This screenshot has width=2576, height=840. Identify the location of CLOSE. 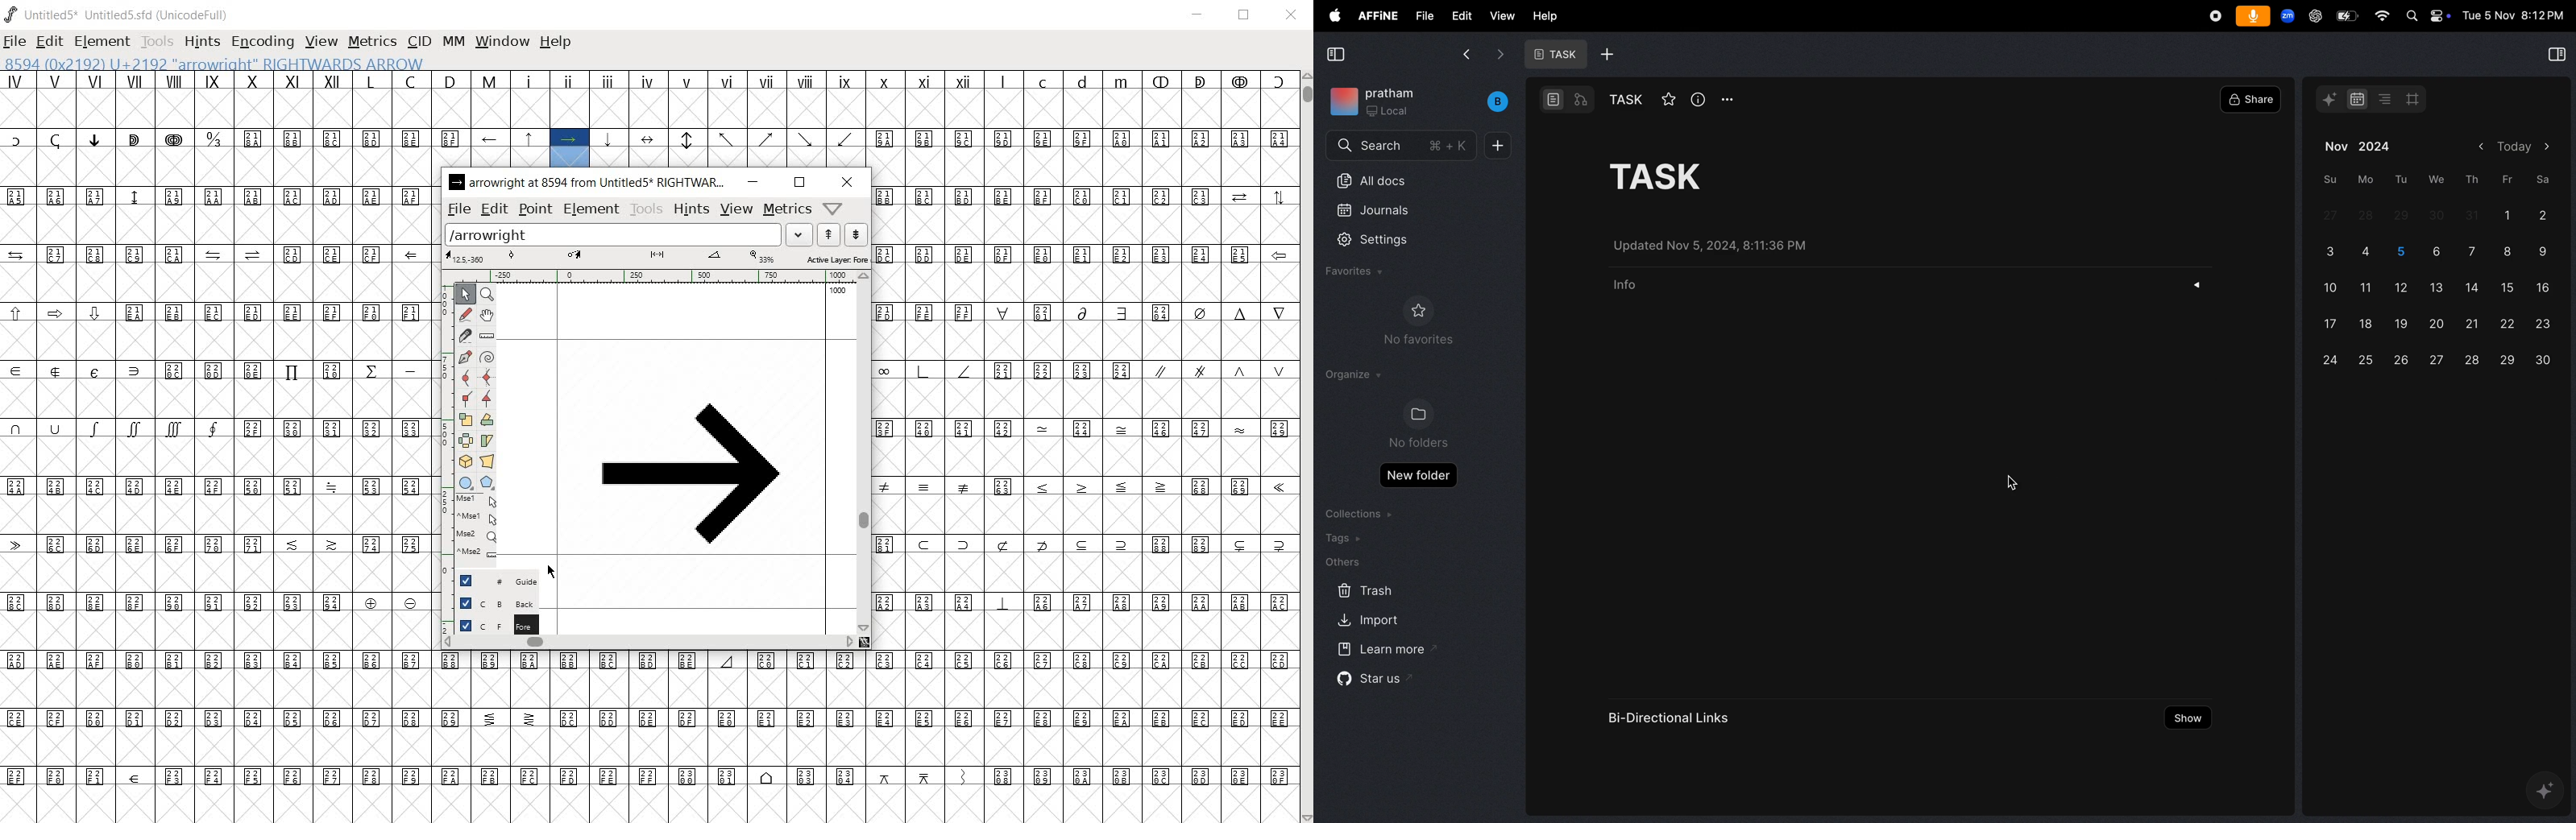
(1291, 17).